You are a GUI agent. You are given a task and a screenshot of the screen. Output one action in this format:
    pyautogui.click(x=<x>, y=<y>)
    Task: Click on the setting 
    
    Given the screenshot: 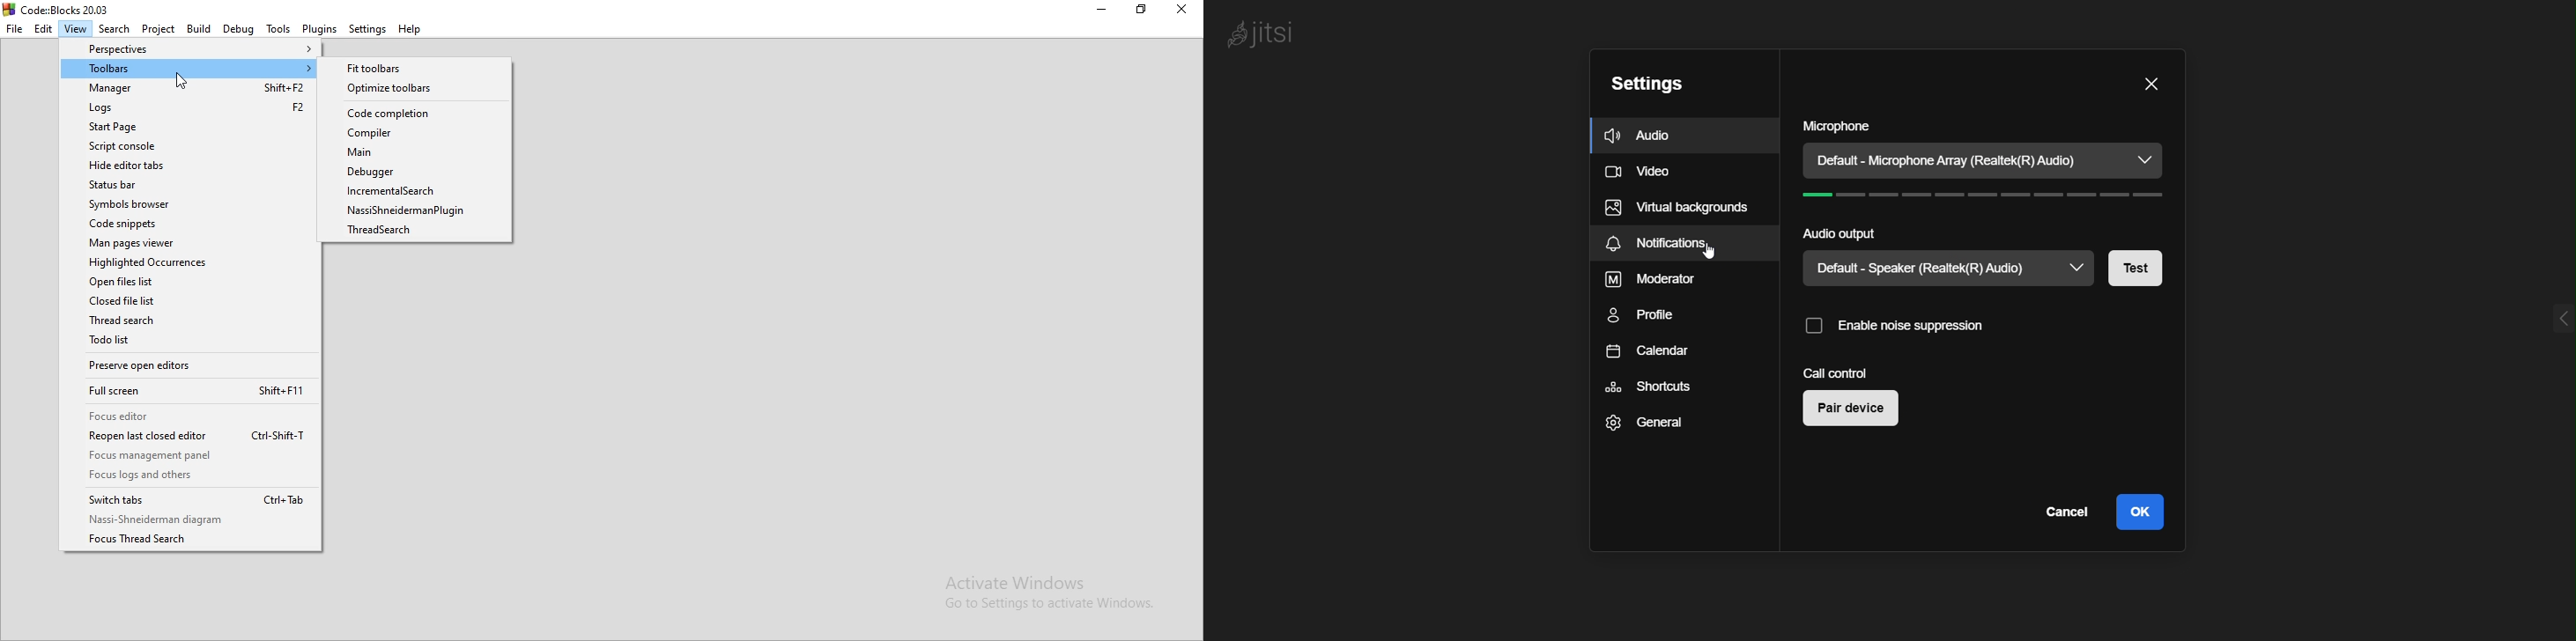 What is the action you would take?
    pyautogui.click(x=1651, y=82)
    